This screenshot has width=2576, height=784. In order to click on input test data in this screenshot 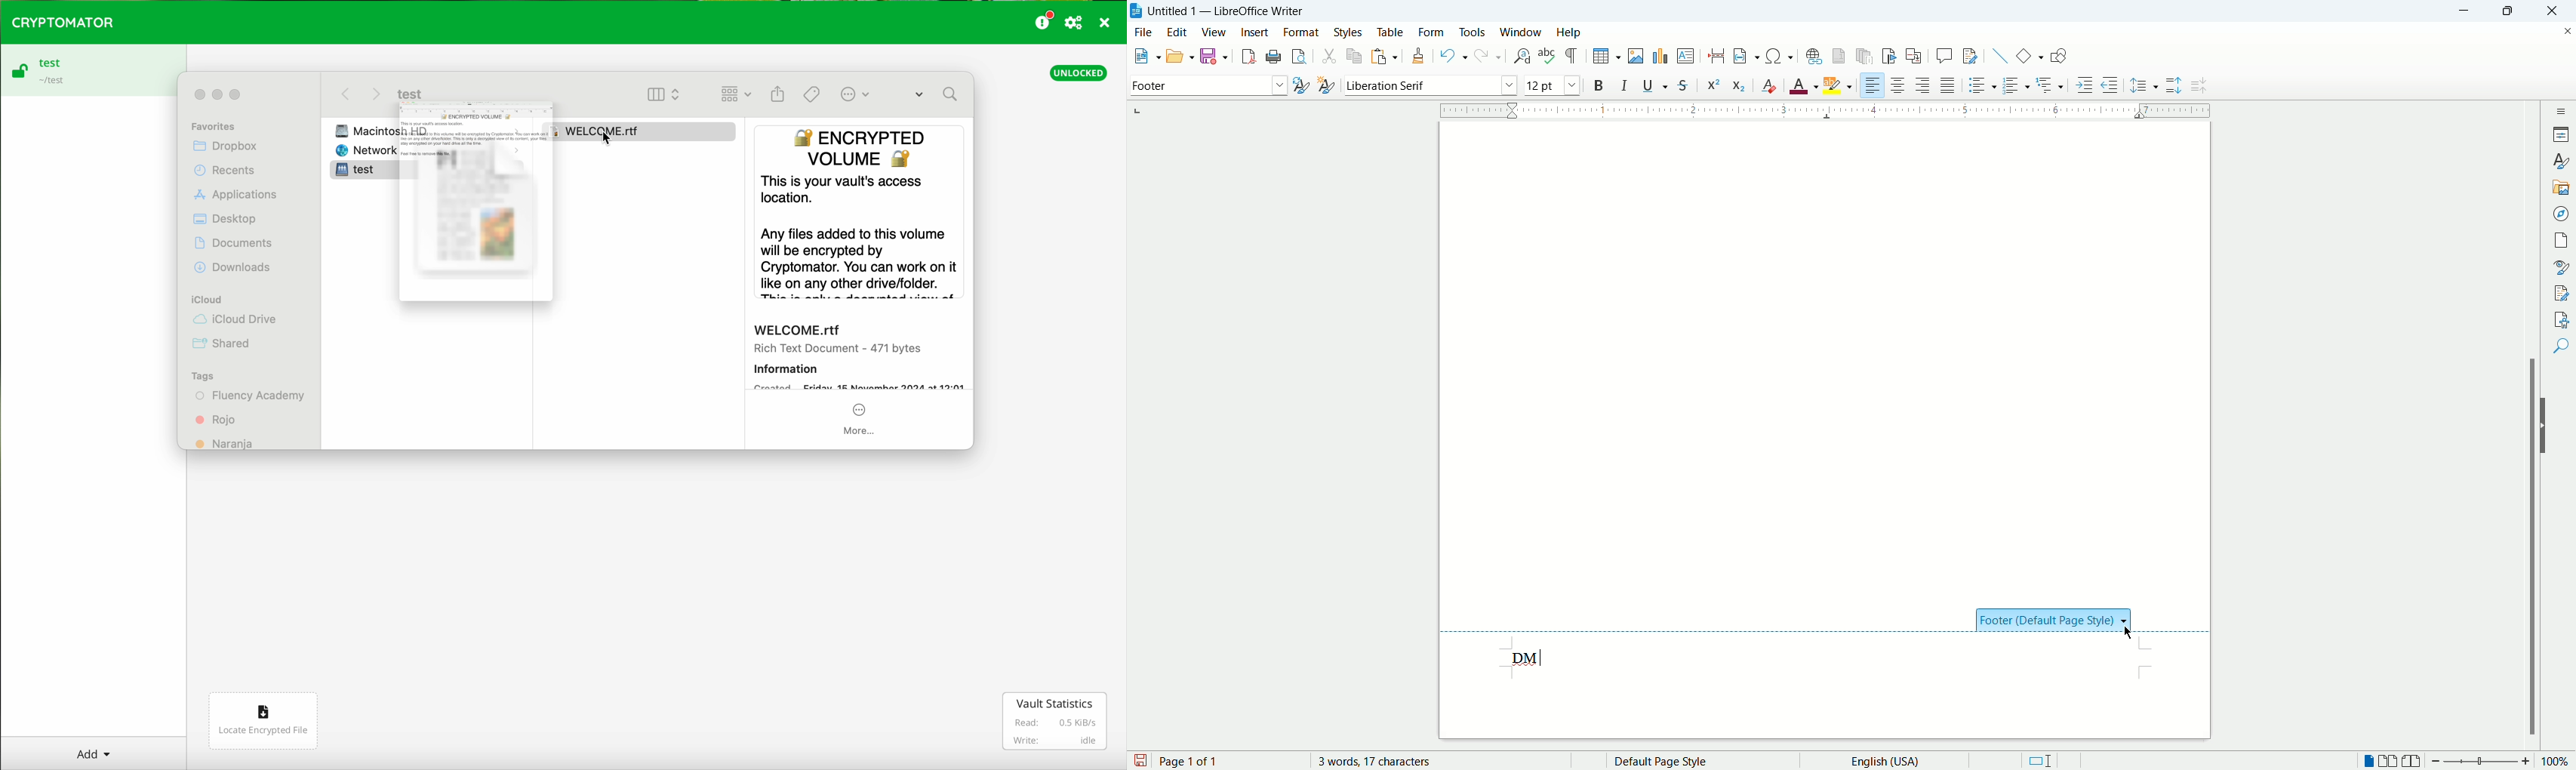, I will do `click(1531, 658)`.